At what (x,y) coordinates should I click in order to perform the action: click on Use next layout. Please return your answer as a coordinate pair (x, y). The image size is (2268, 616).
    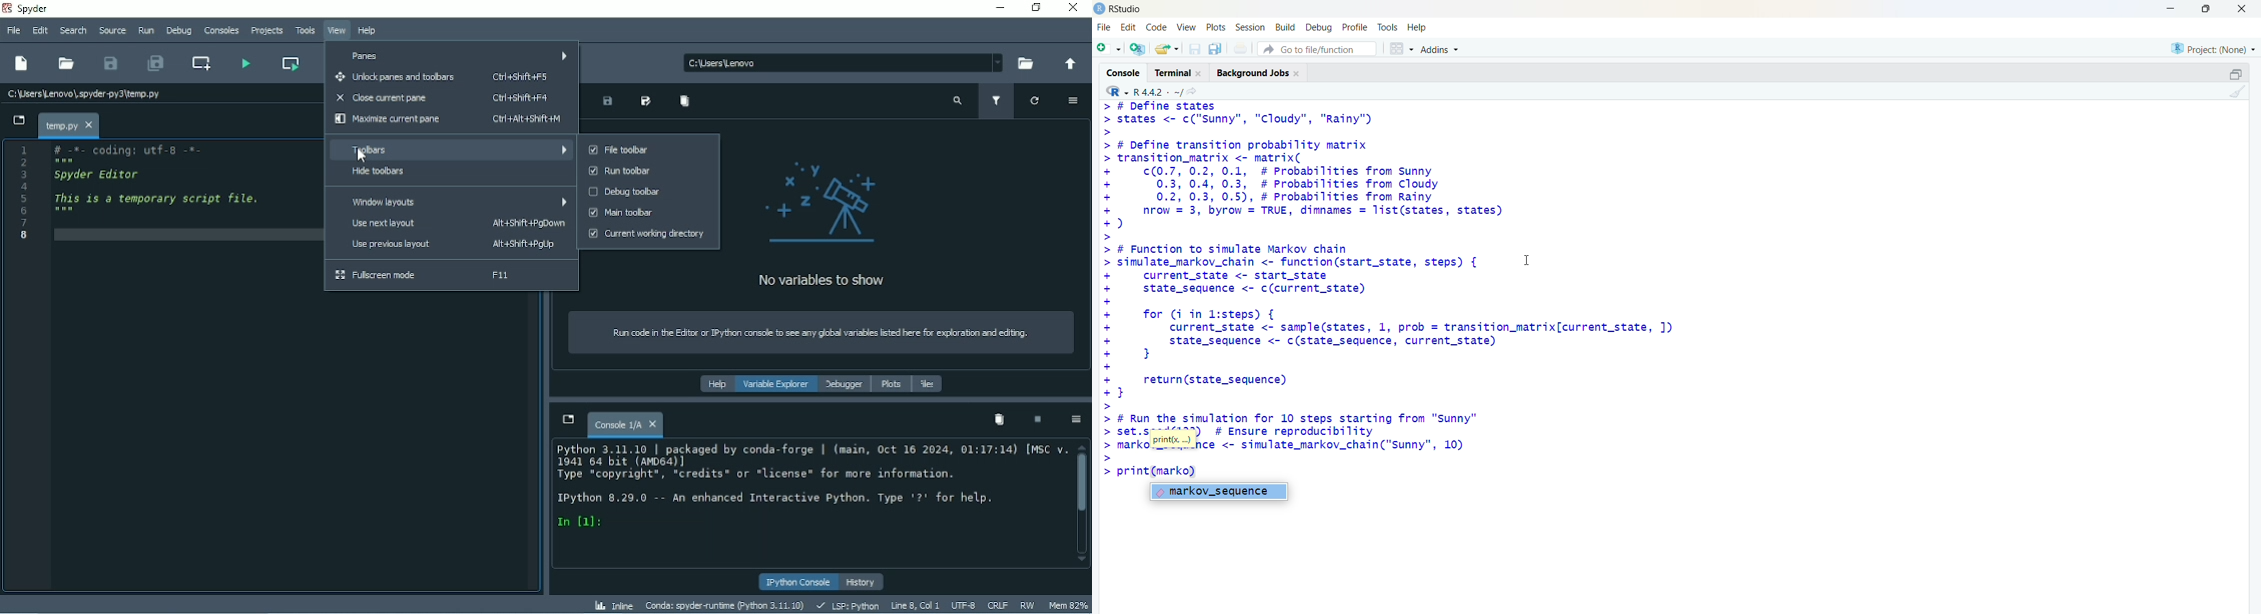
    Looking at the image, I should click on (451, 223).